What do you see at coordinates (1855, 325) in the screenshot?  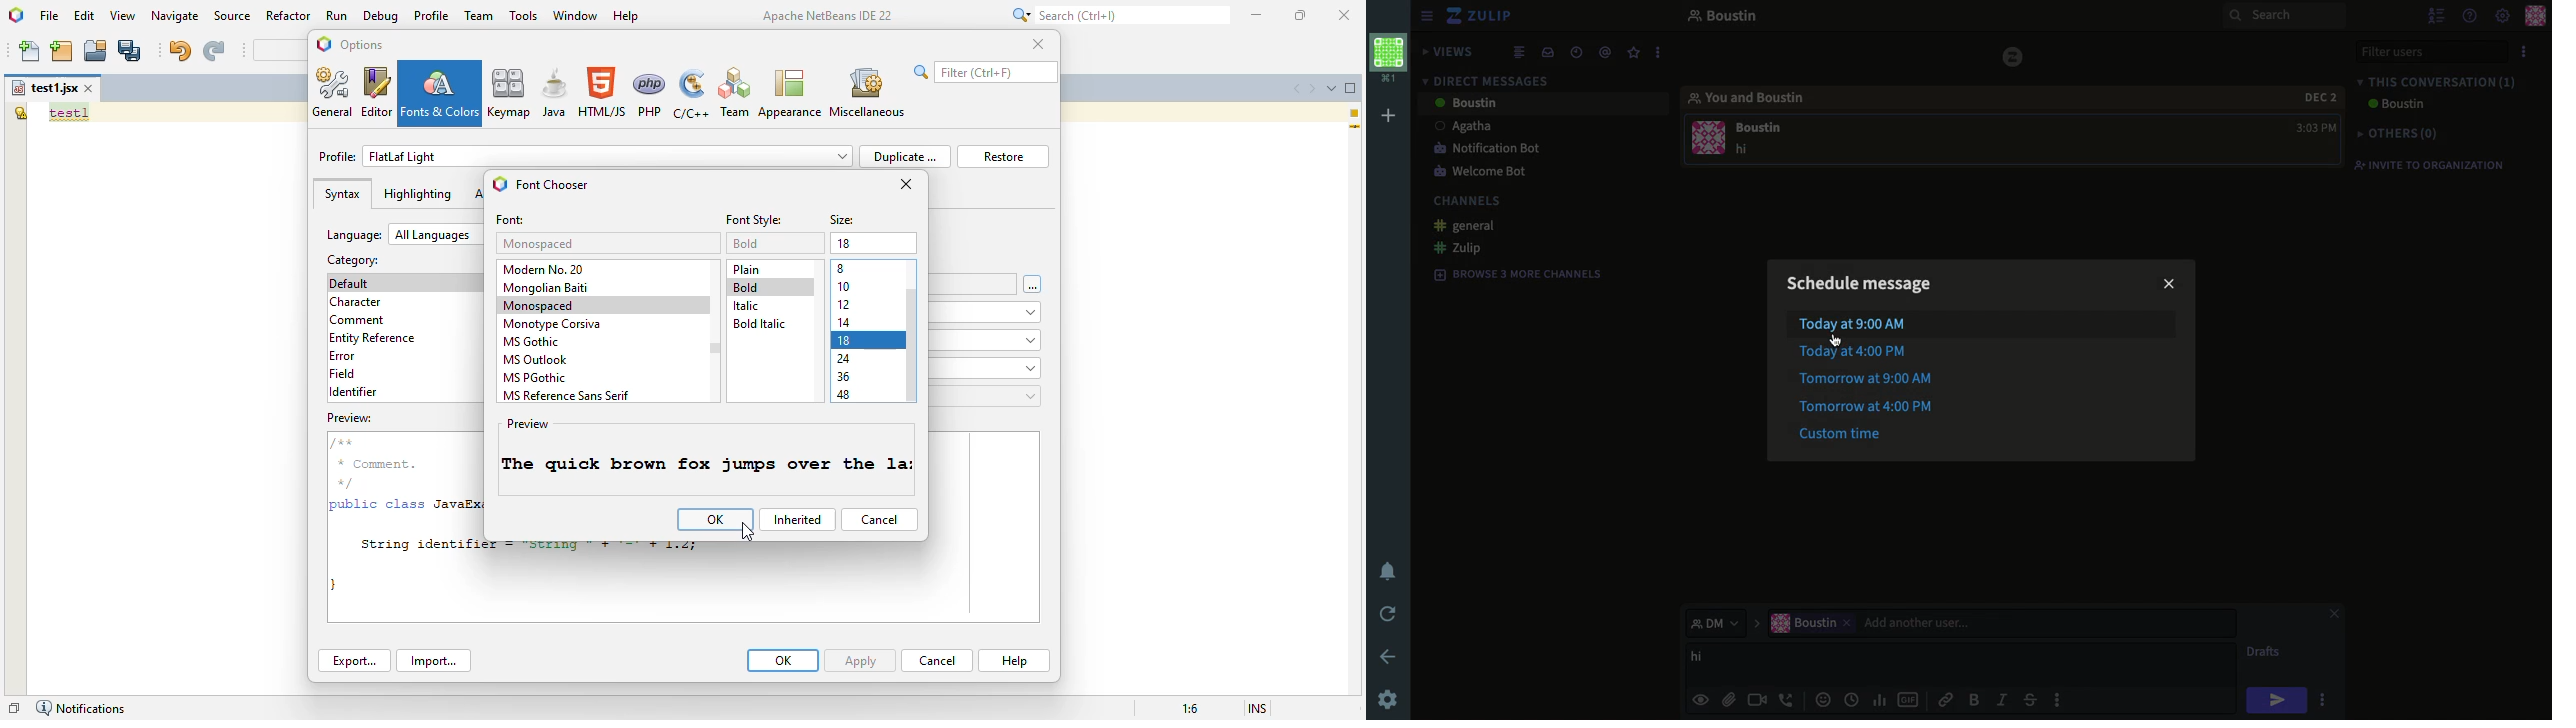 I see `today at 9` at bounding box center [1855, 325].